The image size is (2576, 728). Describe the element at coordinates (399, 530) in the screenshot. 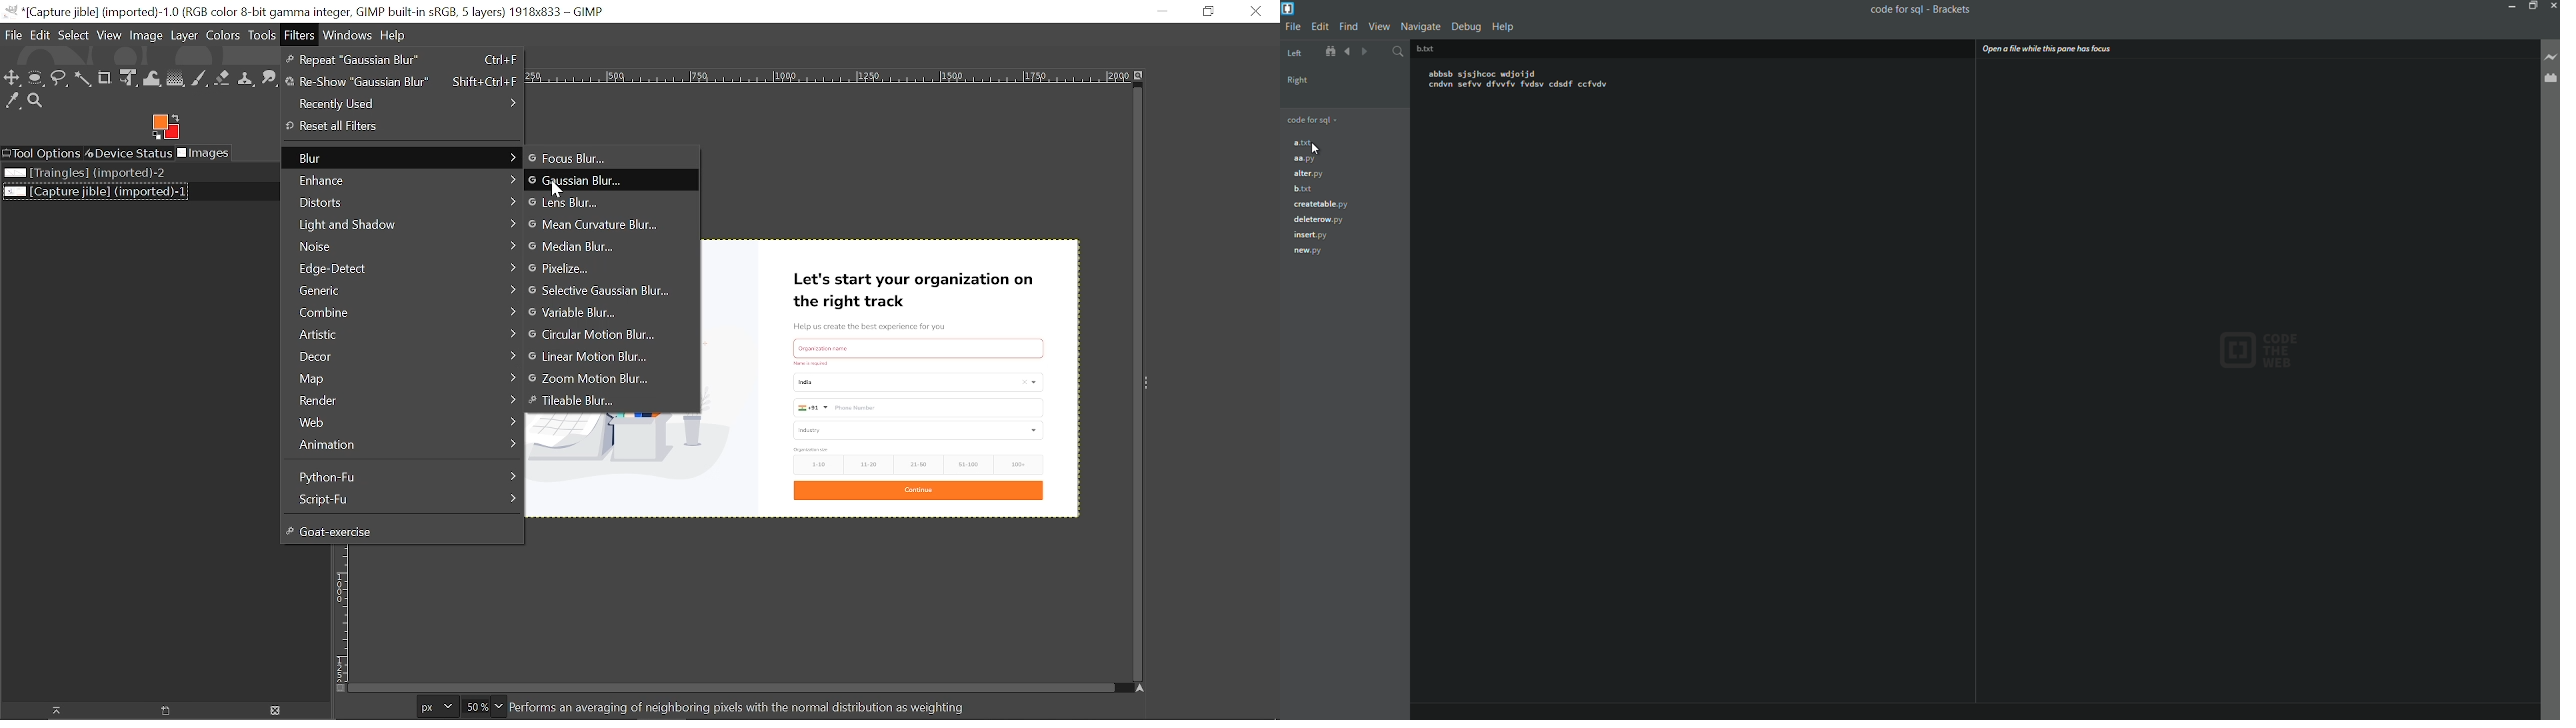

I see `Goat-excercise` at that location.